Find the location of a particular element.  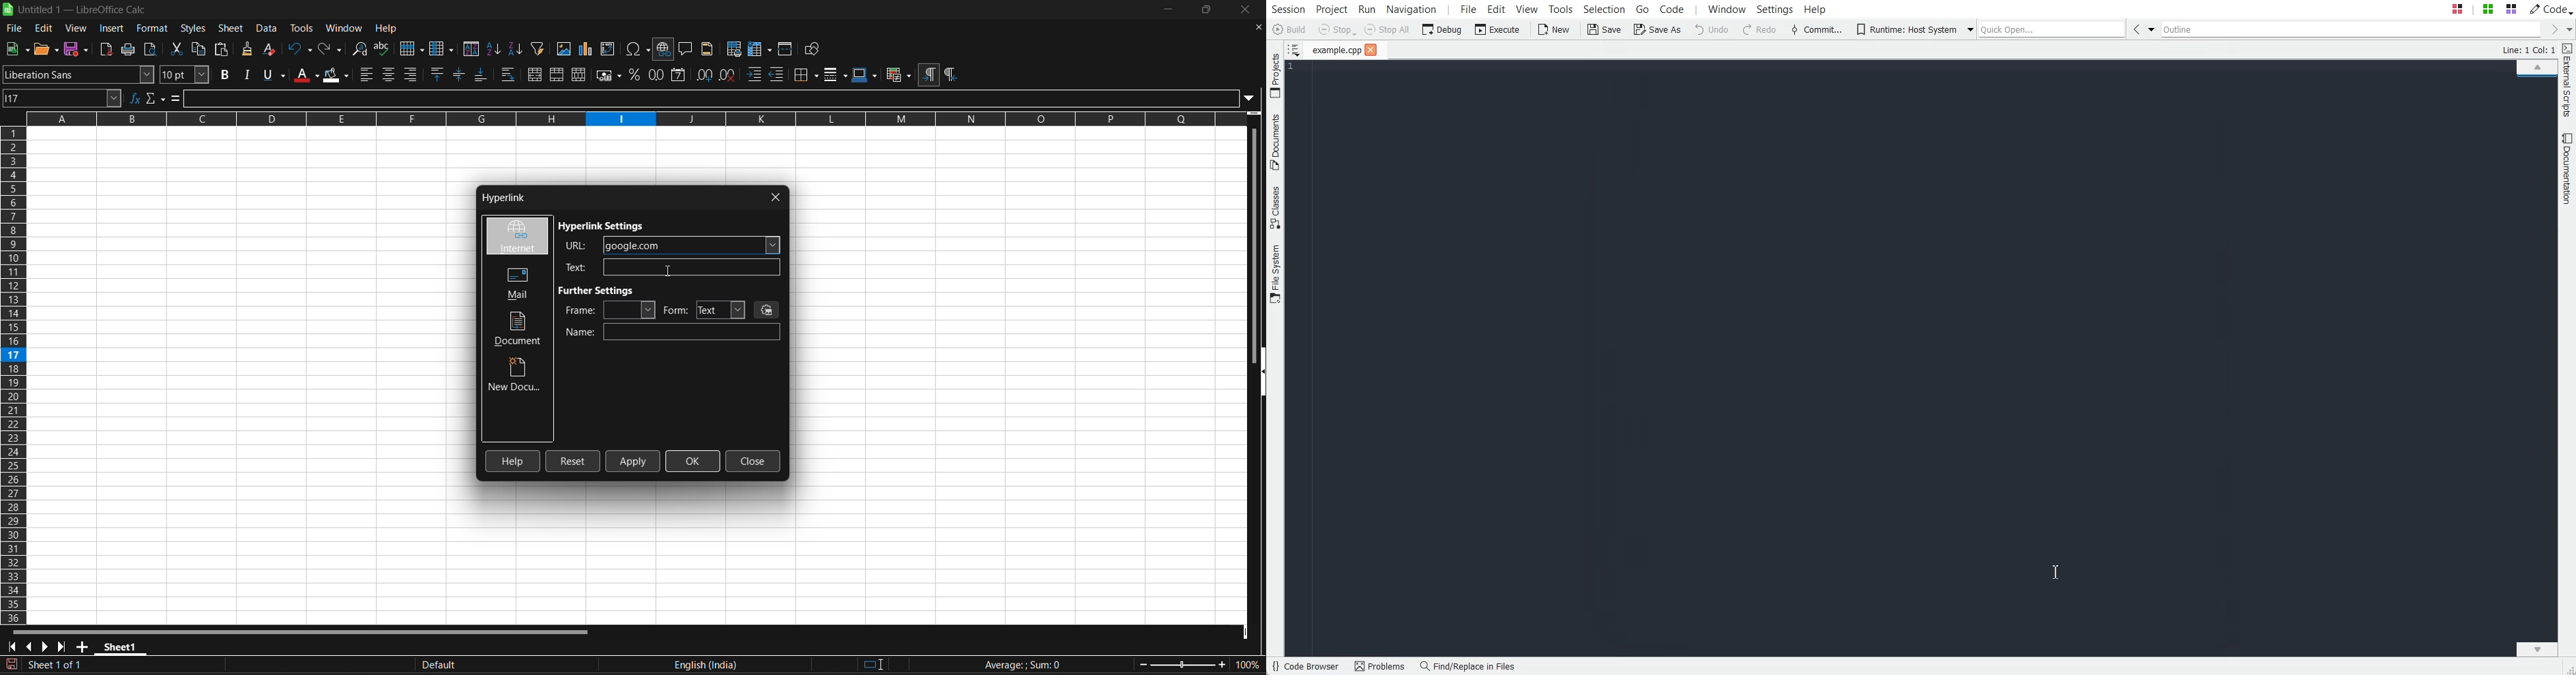

format as number is located at coordinates (656, 75).